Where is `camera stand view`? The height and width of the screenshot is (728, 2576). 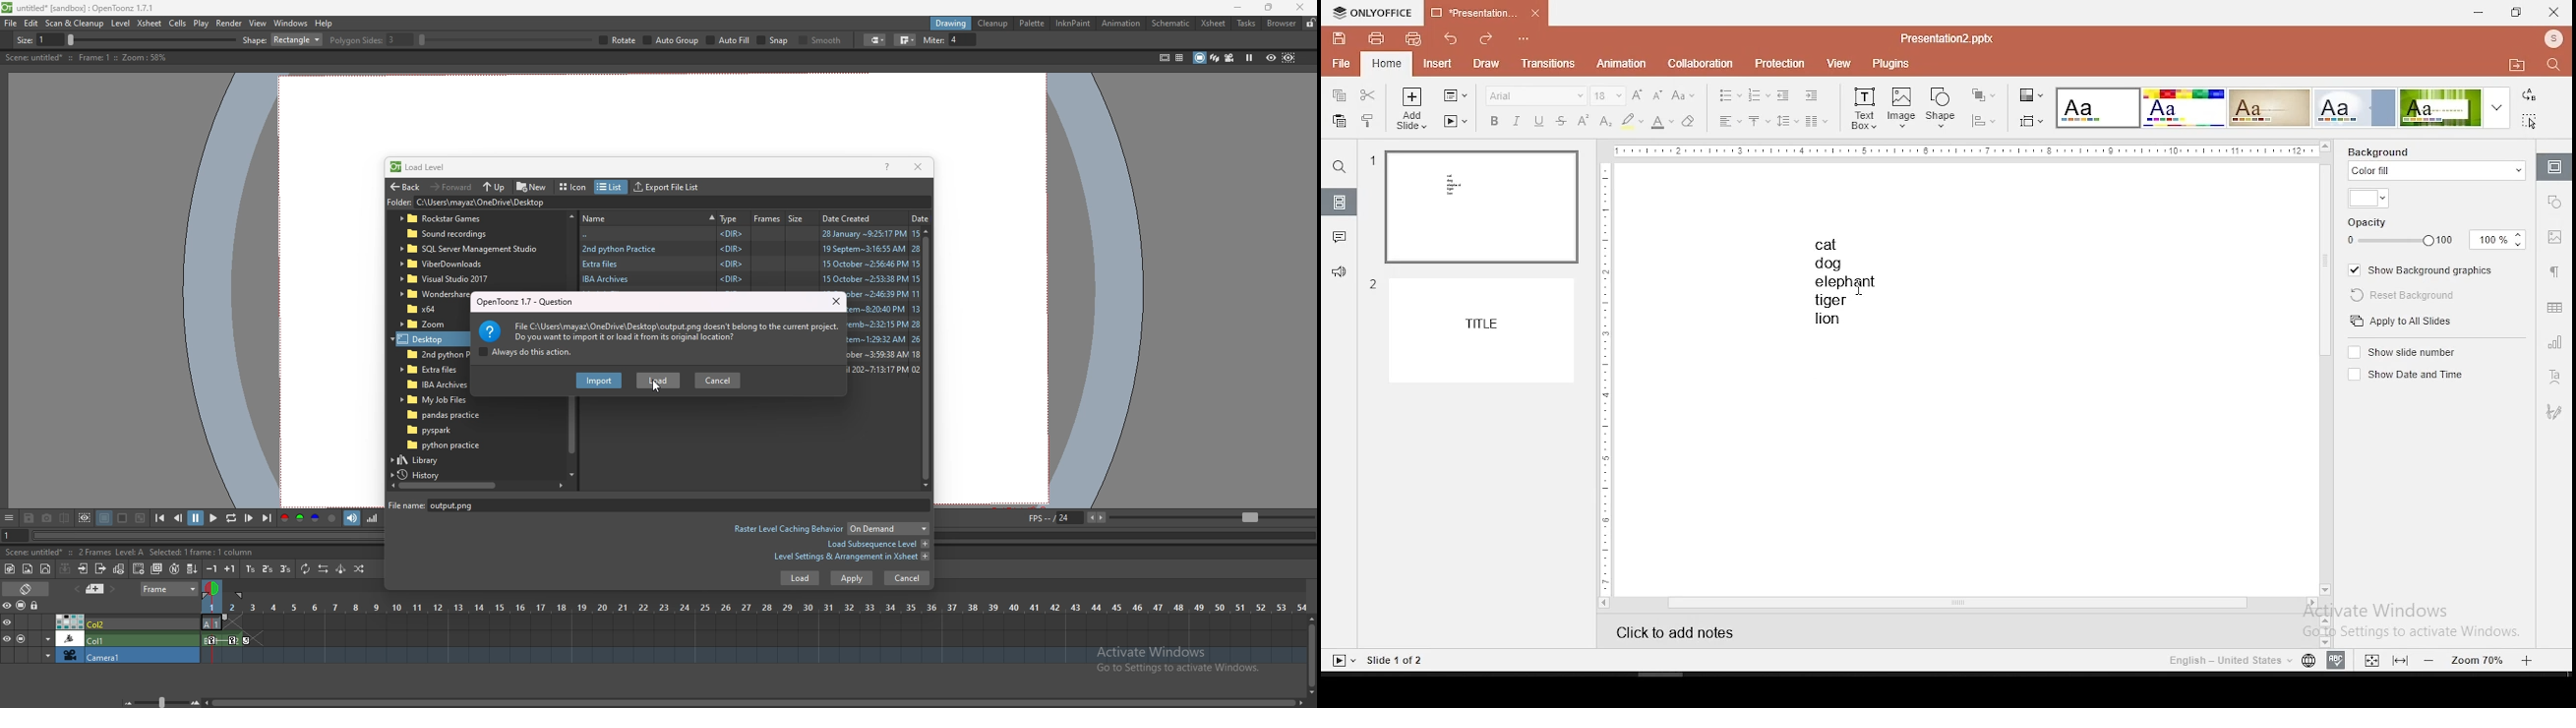 camera stand view is located at coordinates (1199, 58).